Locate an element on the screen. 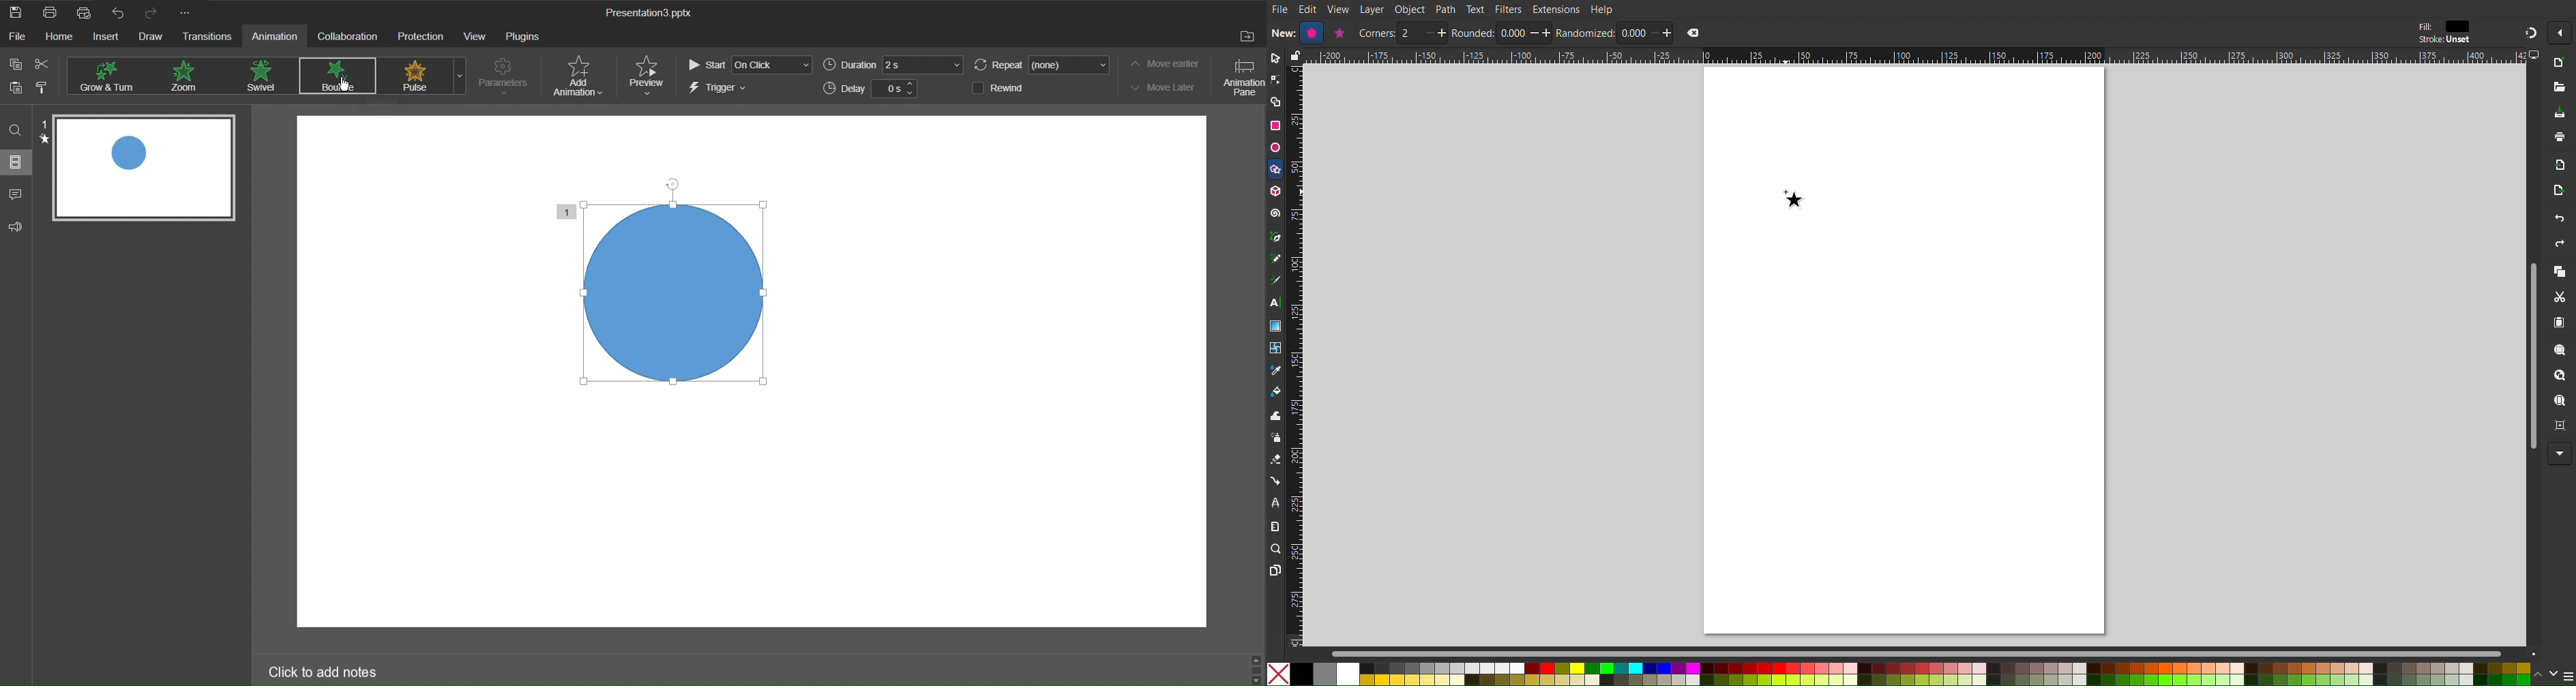 Image resolution: width=2576 pixels, height=700 pixels. Slide is located at coordinates (17, 163).